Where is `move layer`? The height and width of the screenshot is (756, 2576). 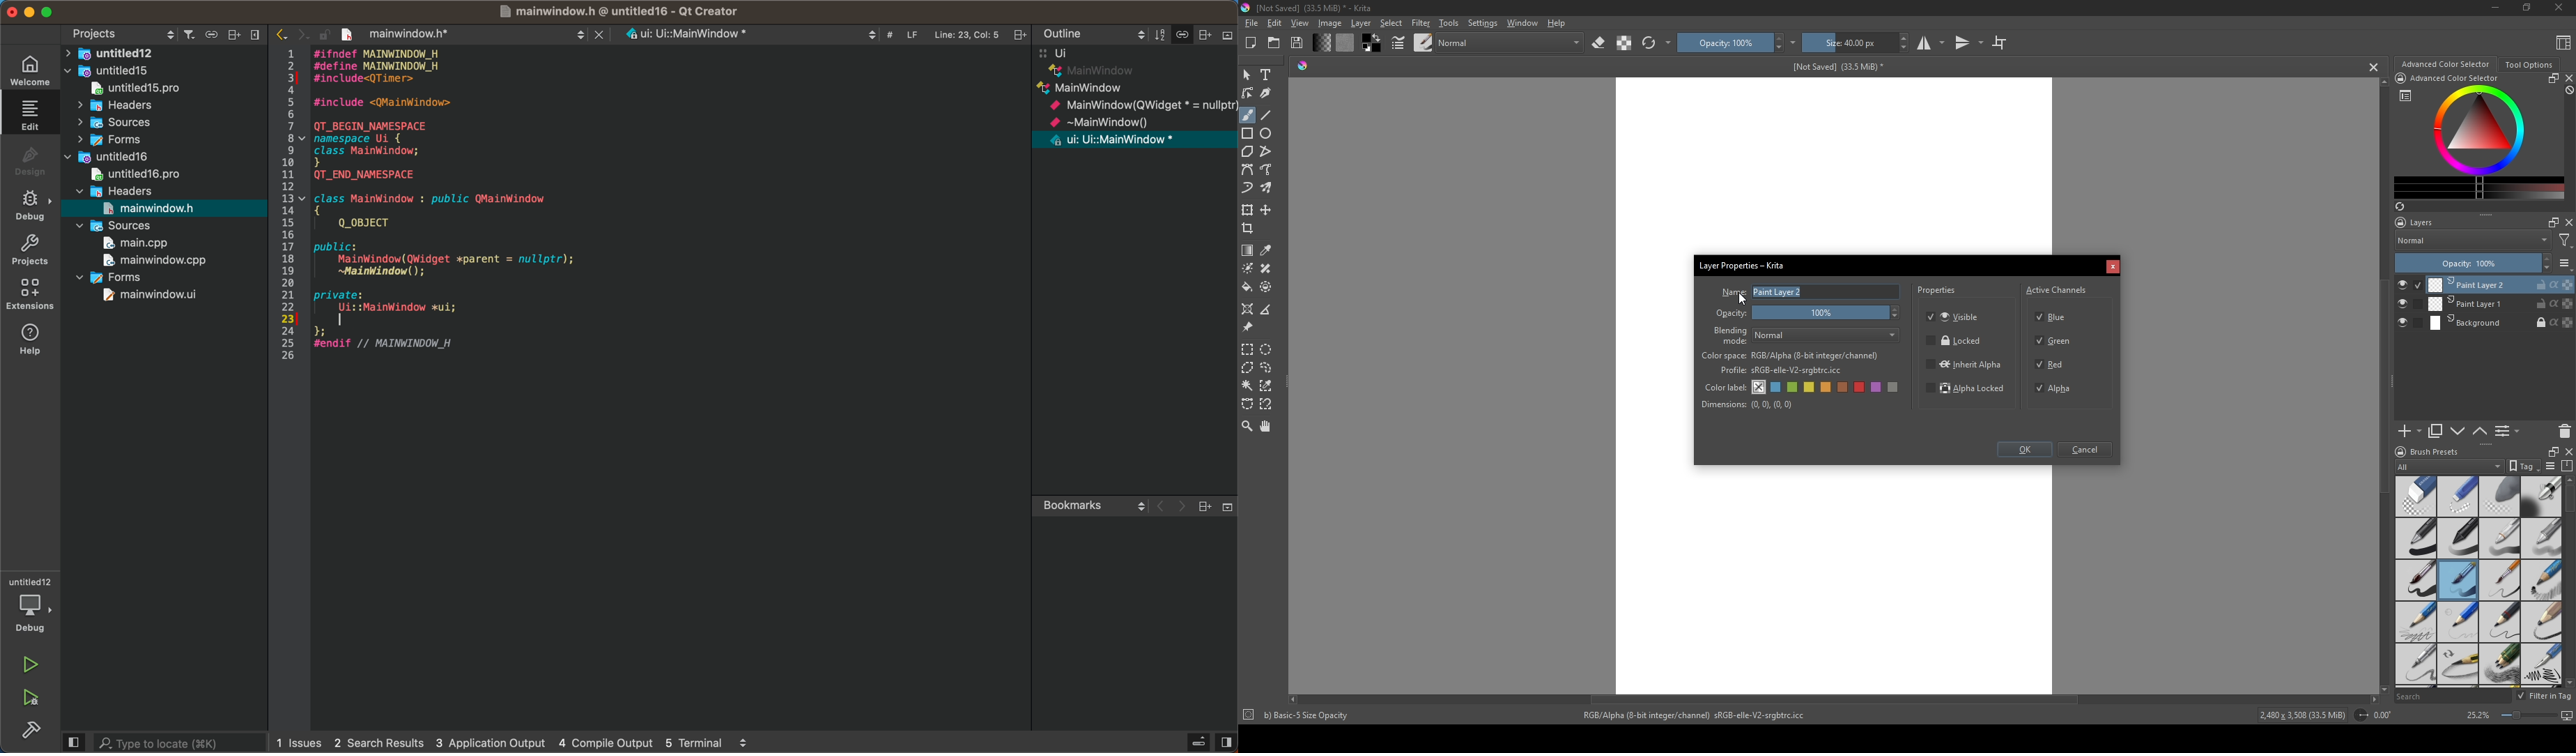
move layer is located at coordinates (1266, 210).